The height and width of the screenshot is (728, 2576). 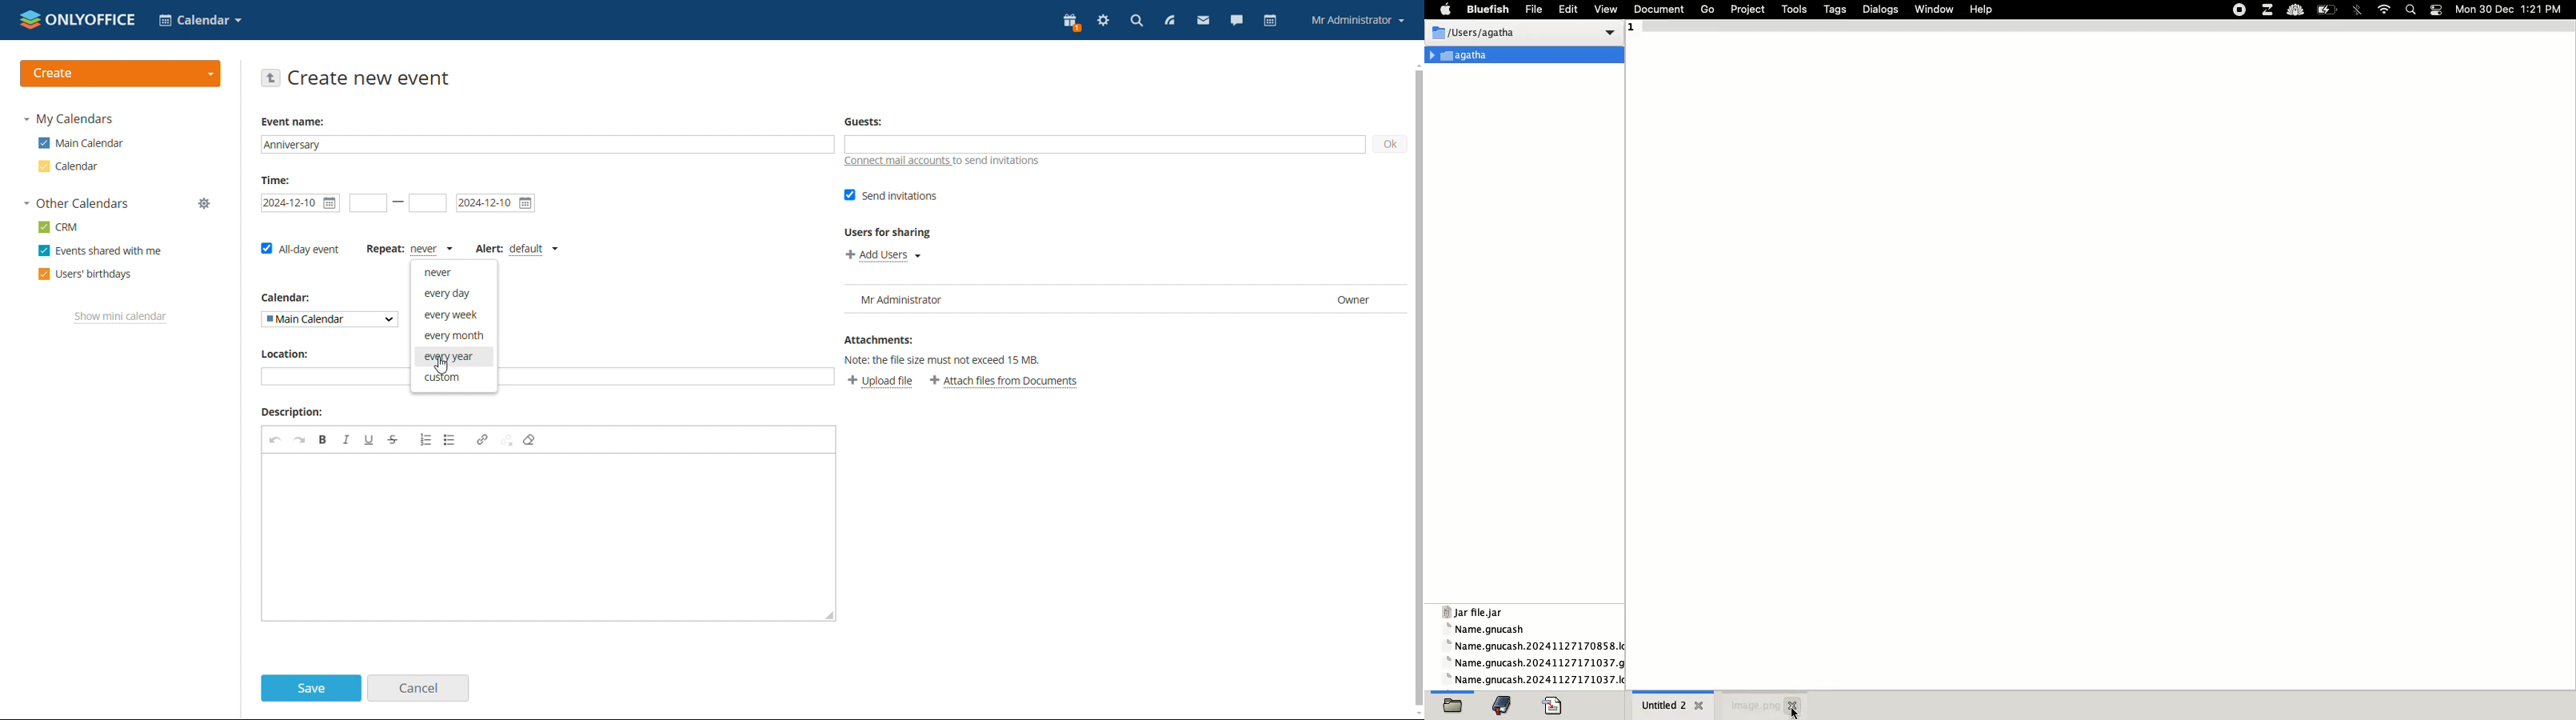 What do you see at coordinates (409, 249) in the screenshot?
I see `event repetition` at bounding box center [409, 249].